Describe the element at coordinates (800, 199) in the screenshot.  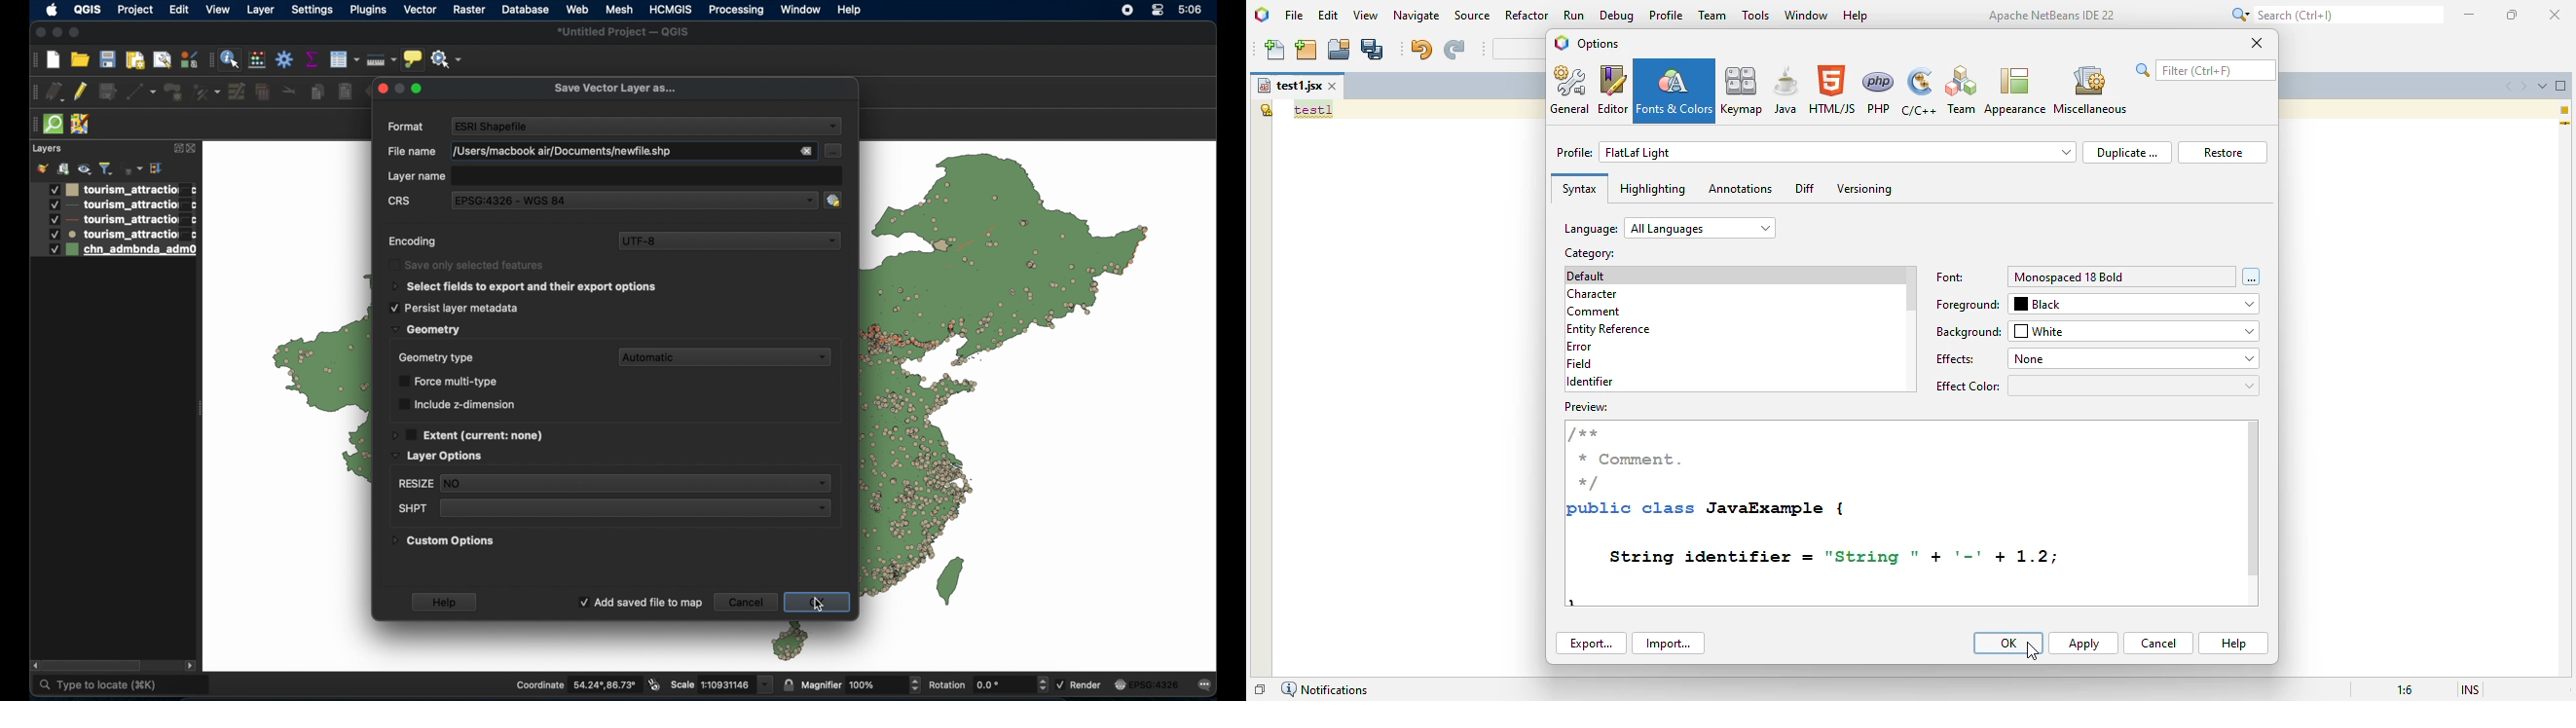
I see `dropdown` at that location.